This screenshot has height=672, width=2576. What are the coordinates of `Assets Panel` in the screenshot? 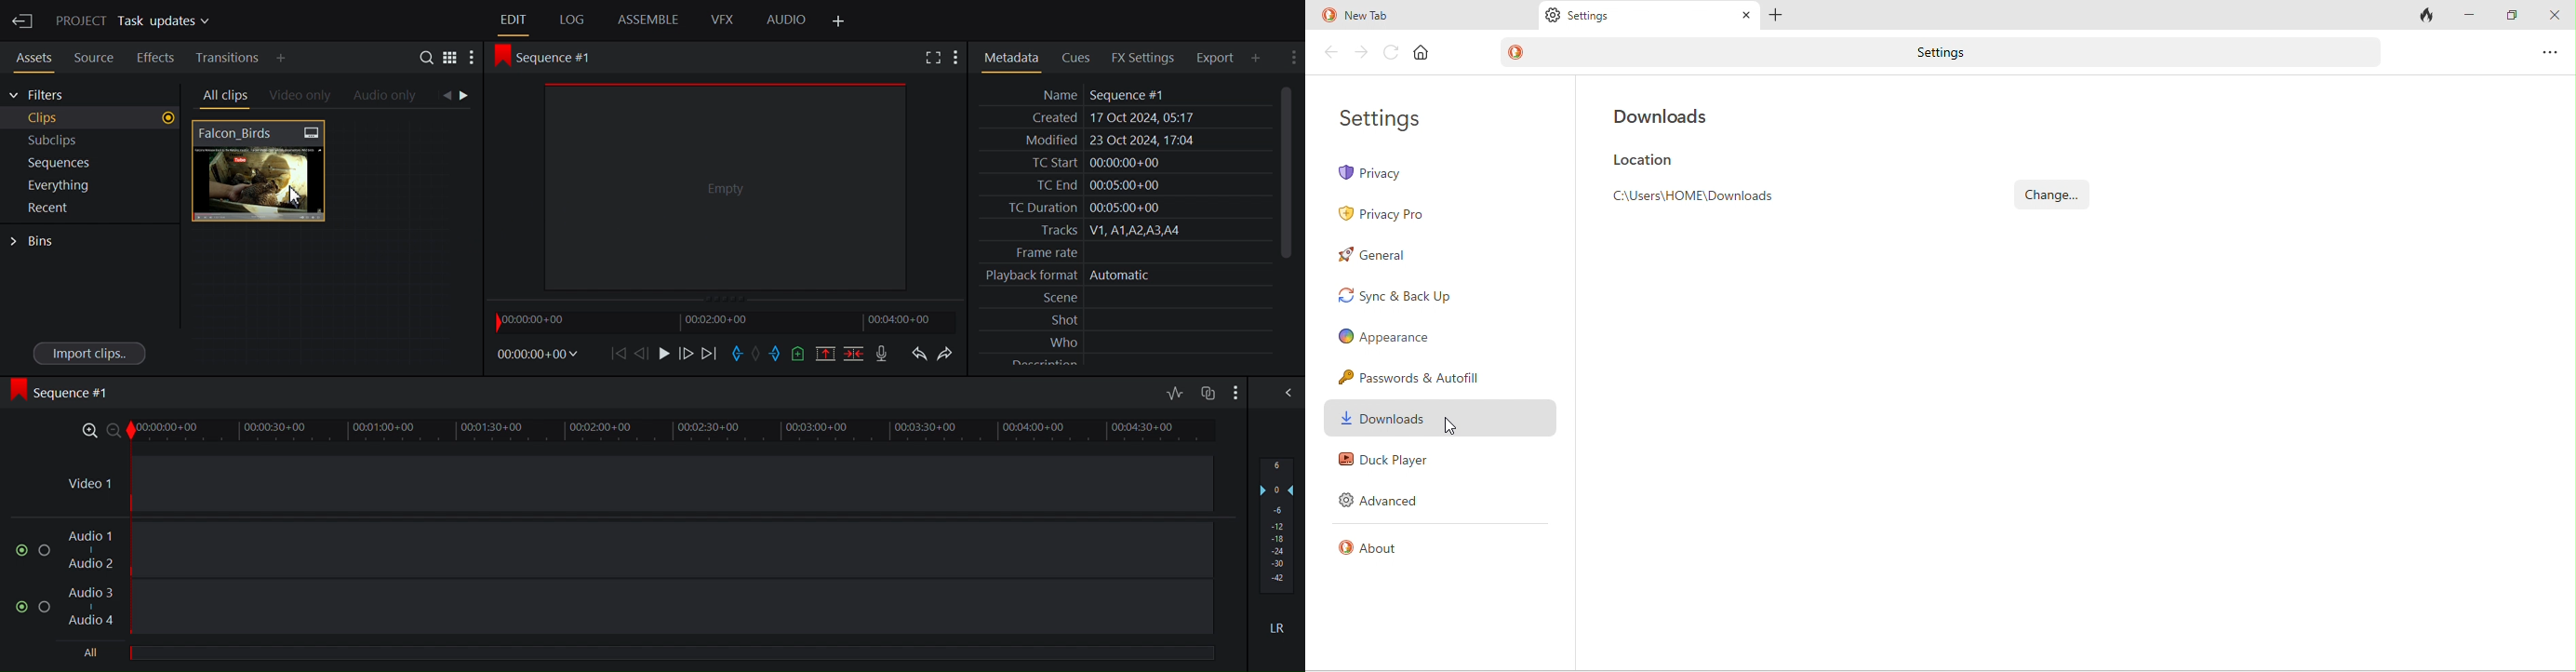 It's located at (30, 56).